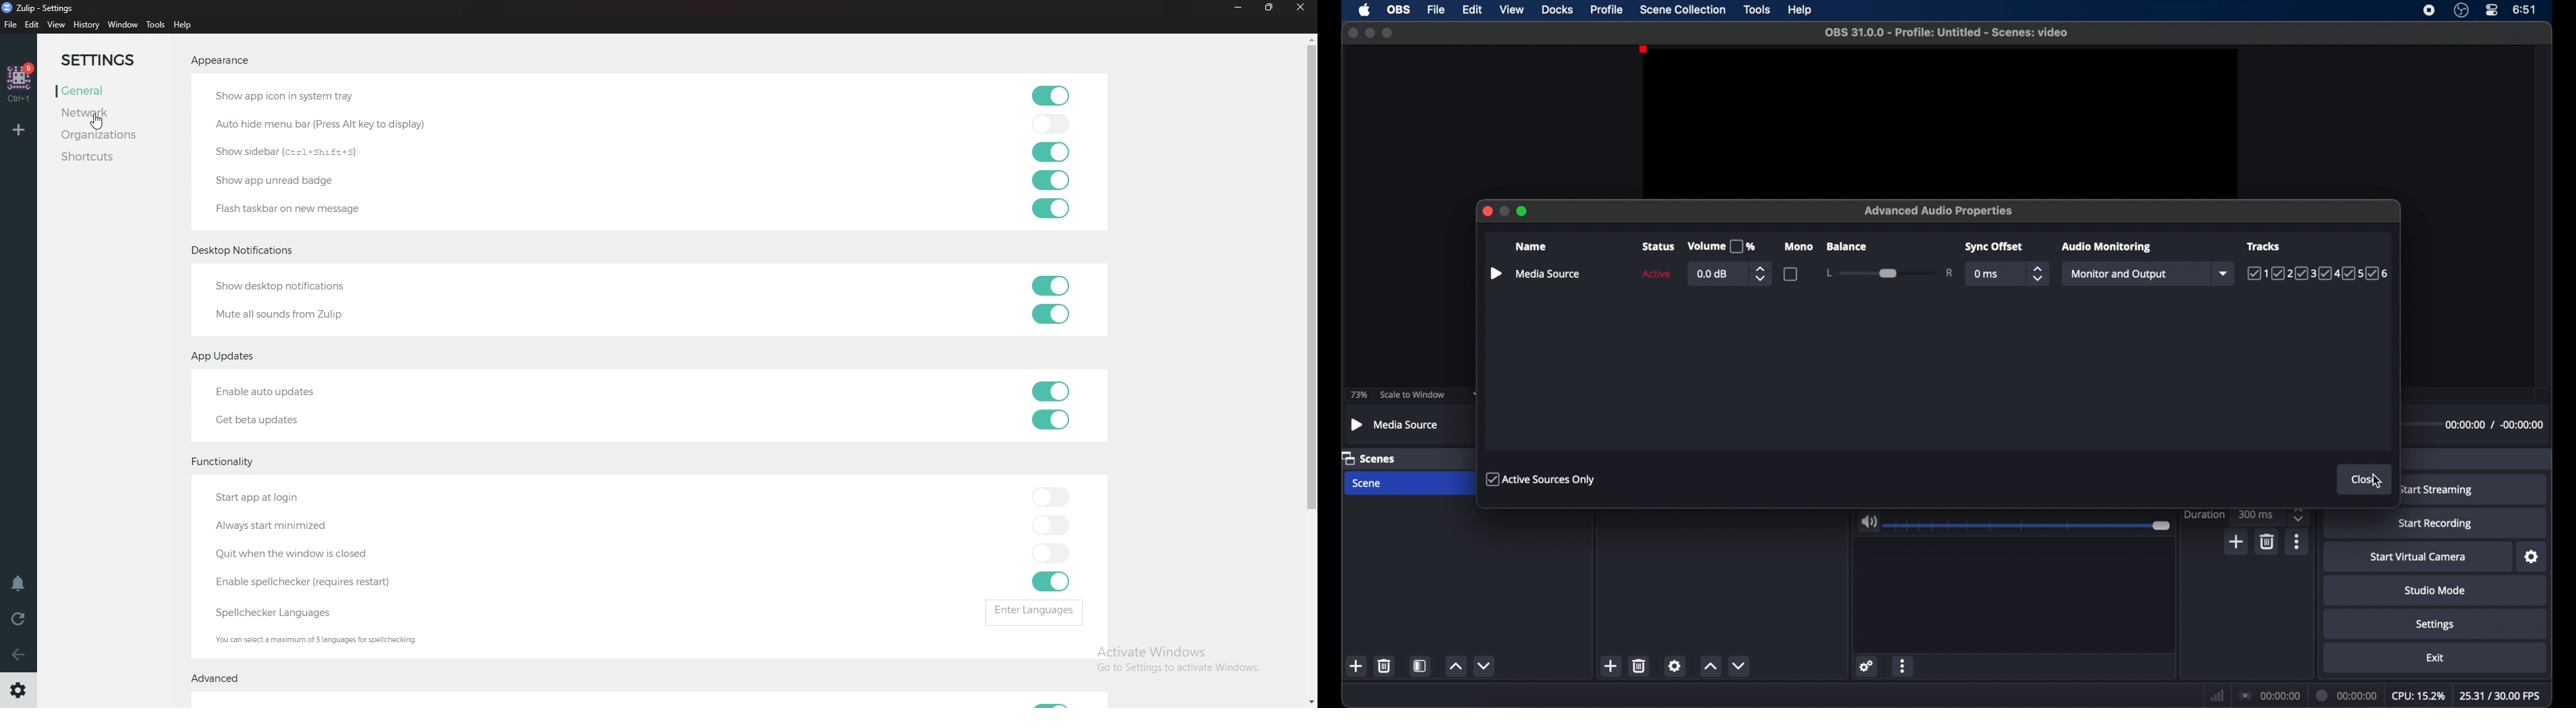 This screenshot has width=2576, height=728. I want to click on increment, so click(1455, 665).